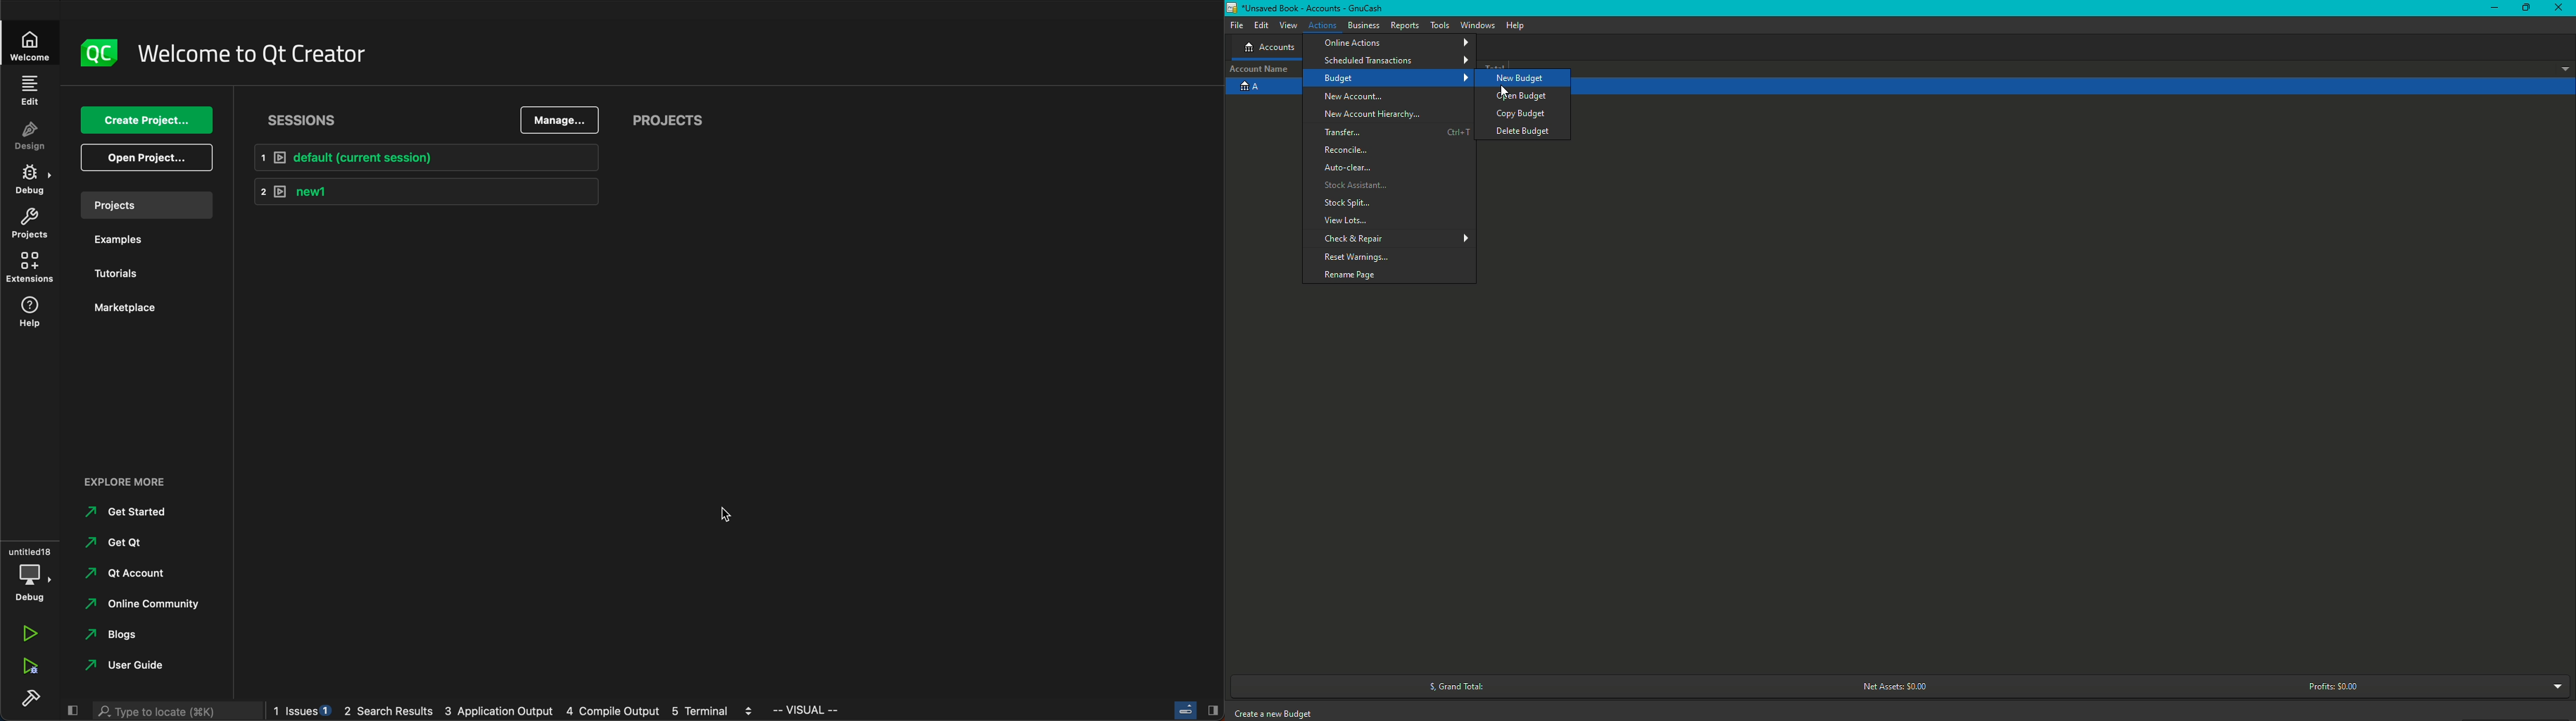  Describe the element at coordinates (2491, 7) in the screenshot. I see `Minimize` at that location.